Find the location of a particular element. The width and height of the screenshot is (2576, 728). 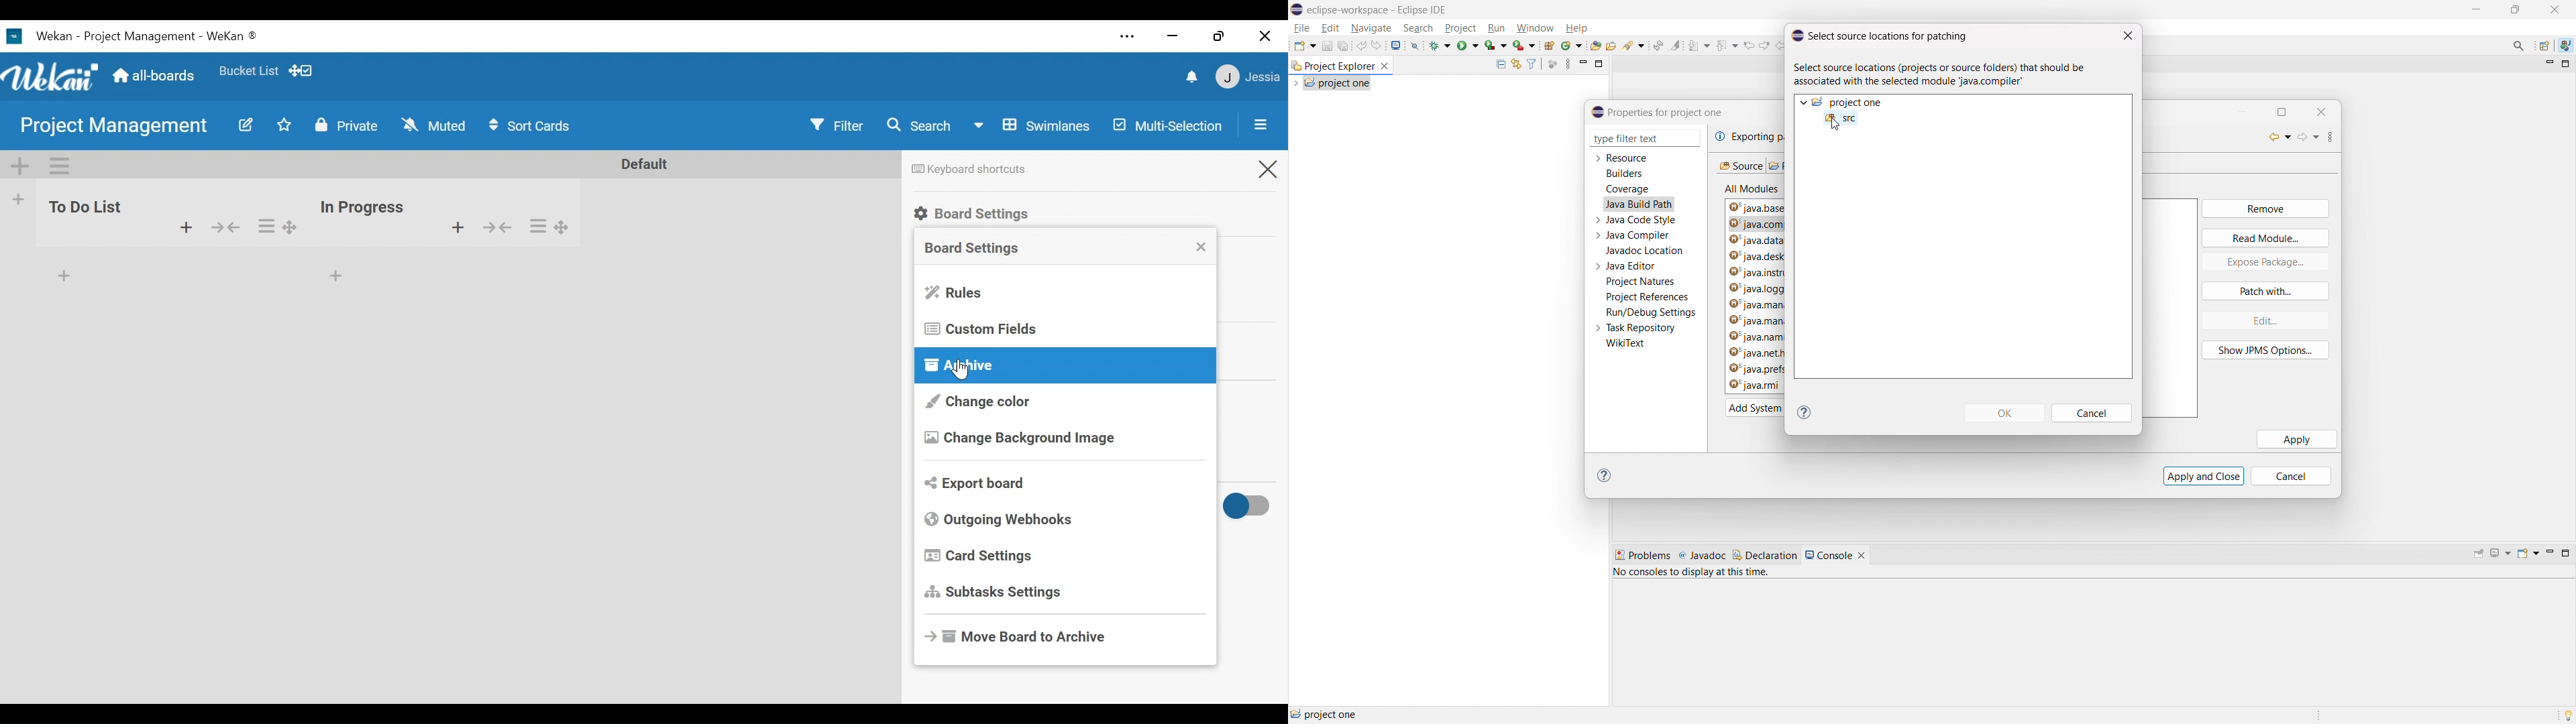

Open/Close Sidebar is located at coordinates (1256, 124).